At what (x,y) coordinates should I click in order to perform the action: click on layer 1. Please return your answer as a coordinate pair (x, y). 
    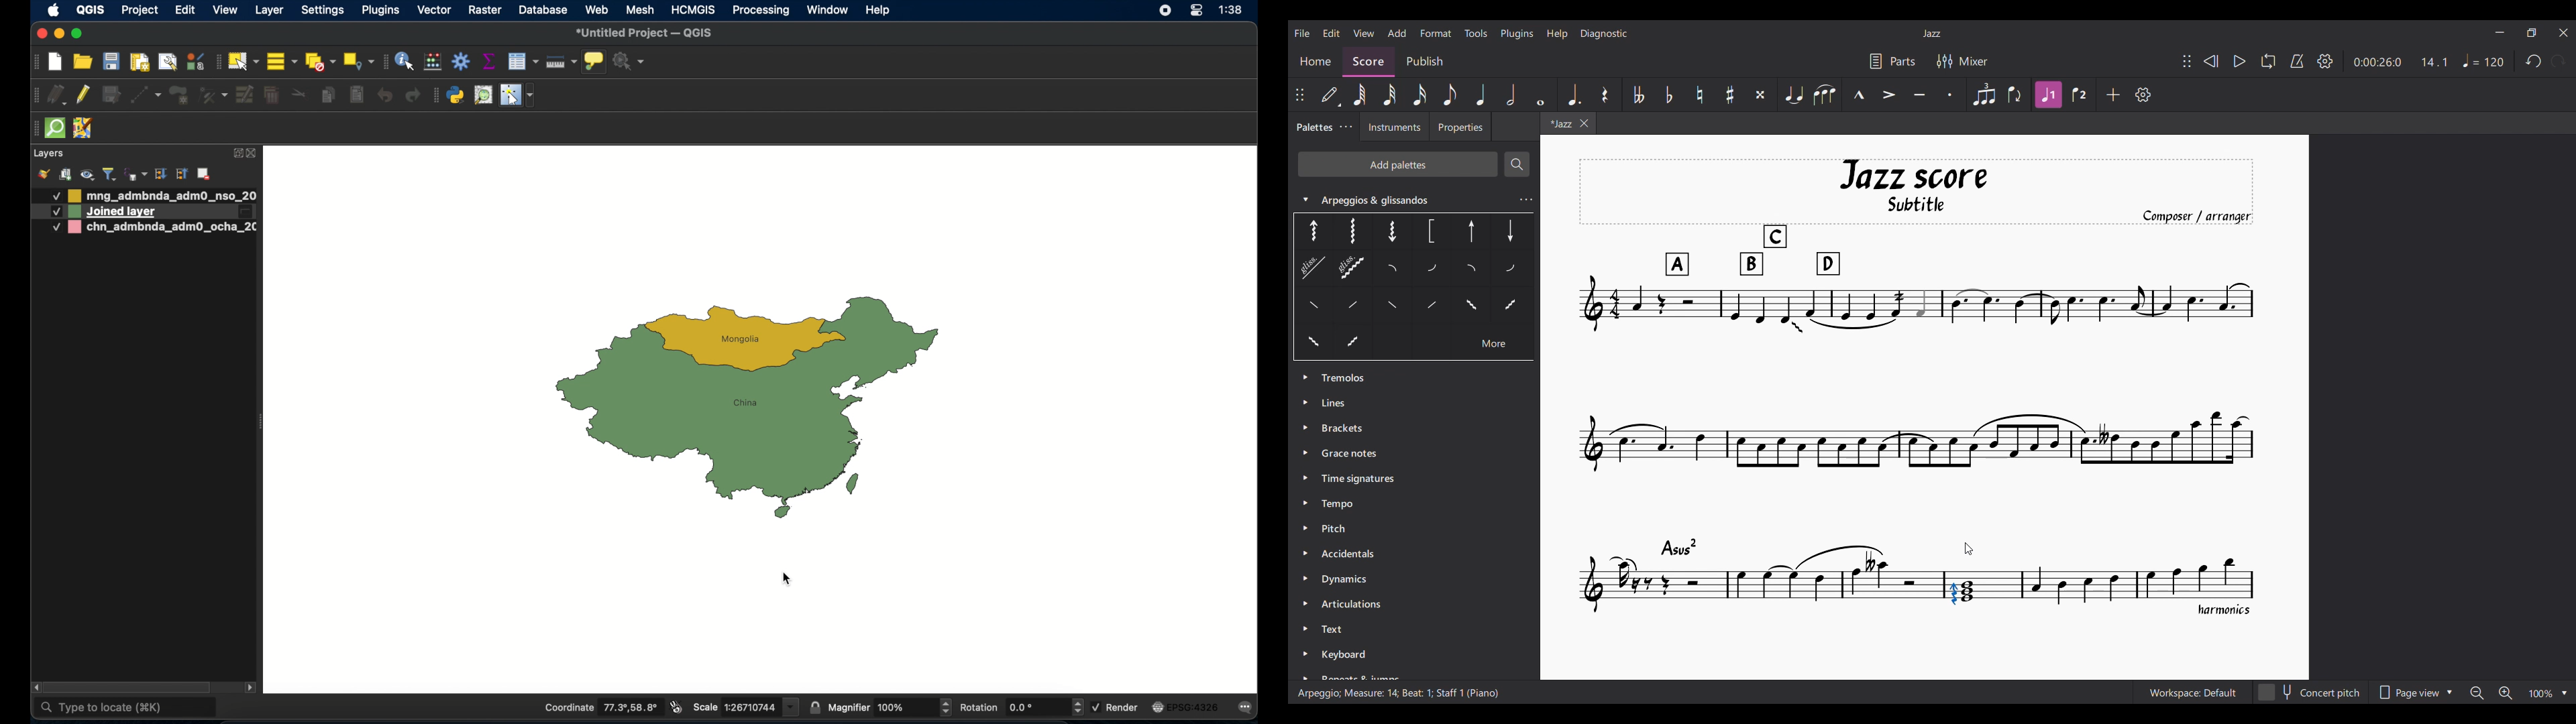
    Looking at the image, I should click on (164, 195).